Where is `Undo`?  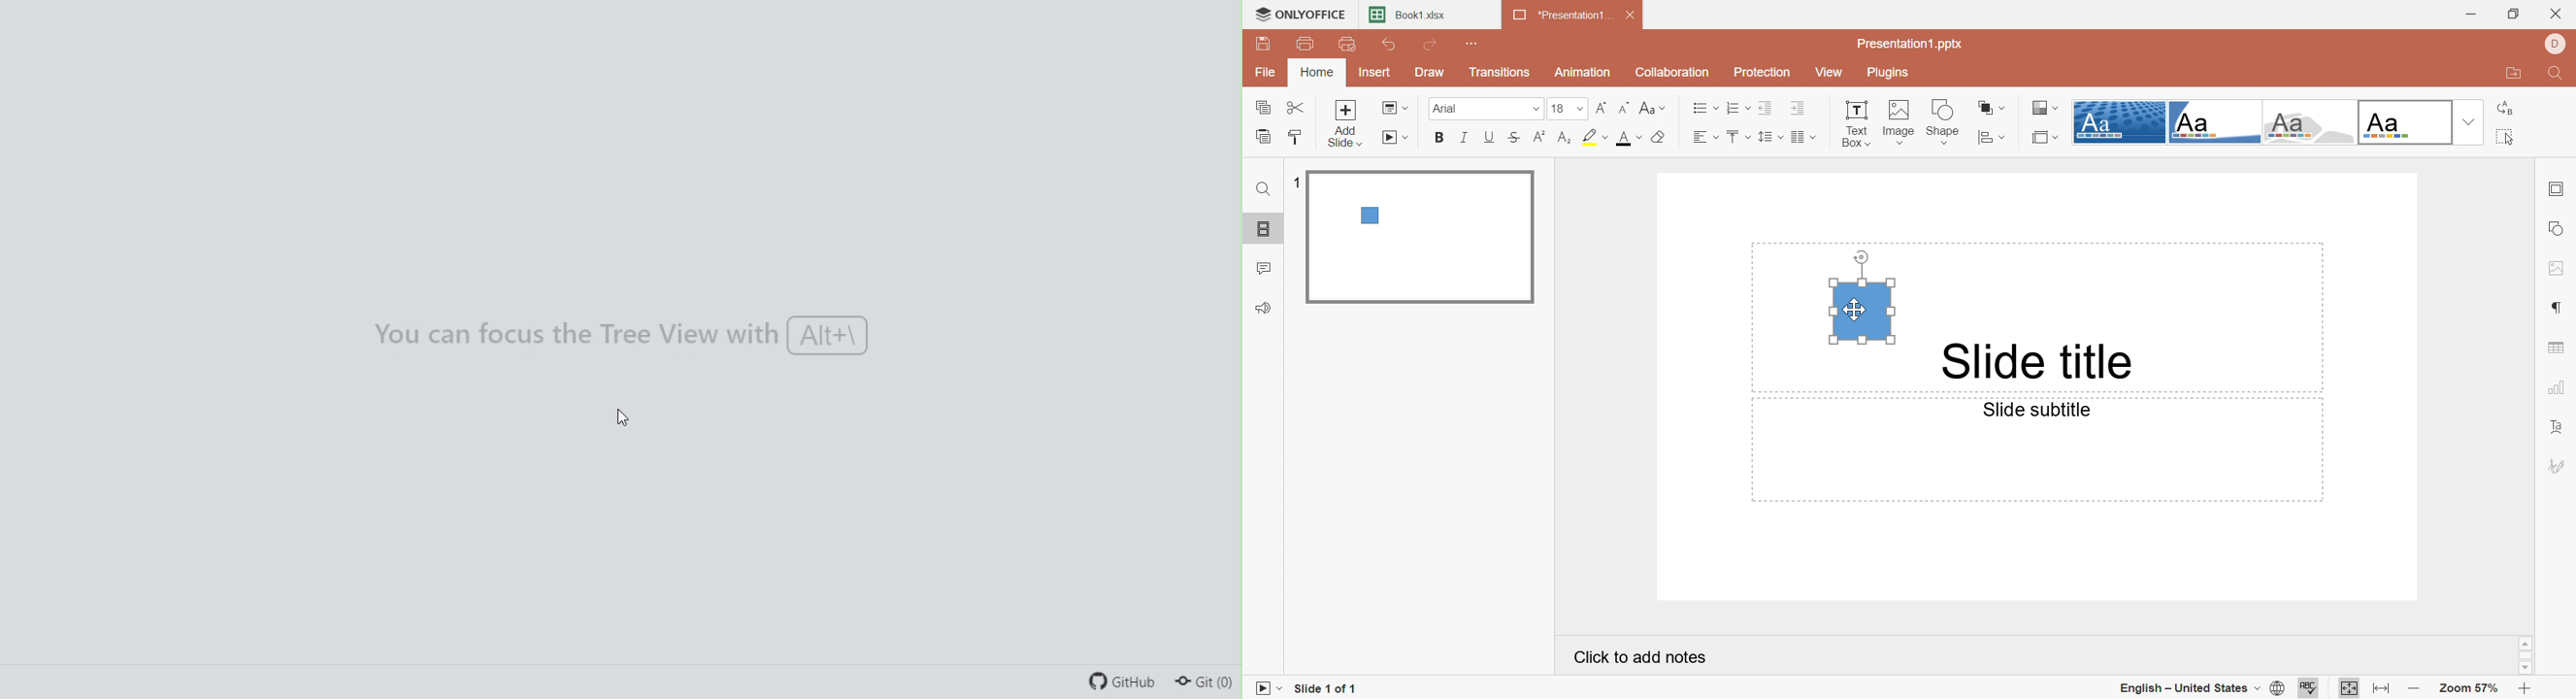 Undo is located at coordinates (1389, 47).